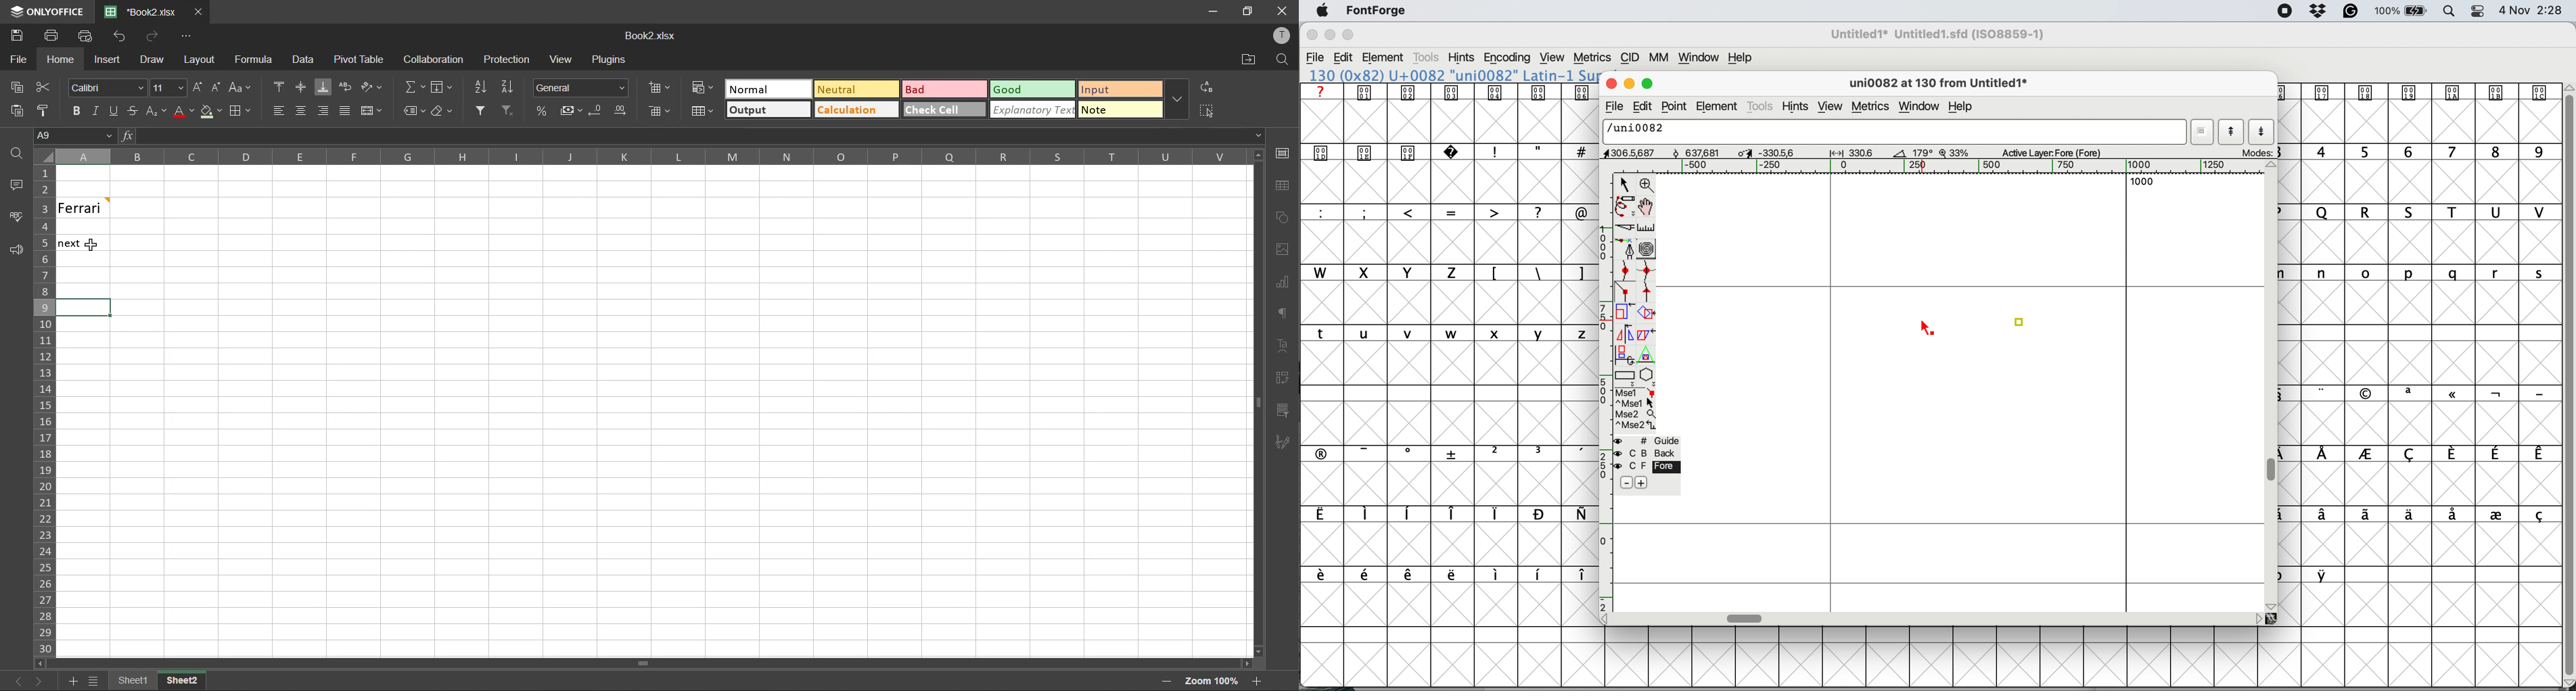  Describe the element at coordinates (1625, 293) in the screenshot. I see `add a corner point` at that location.